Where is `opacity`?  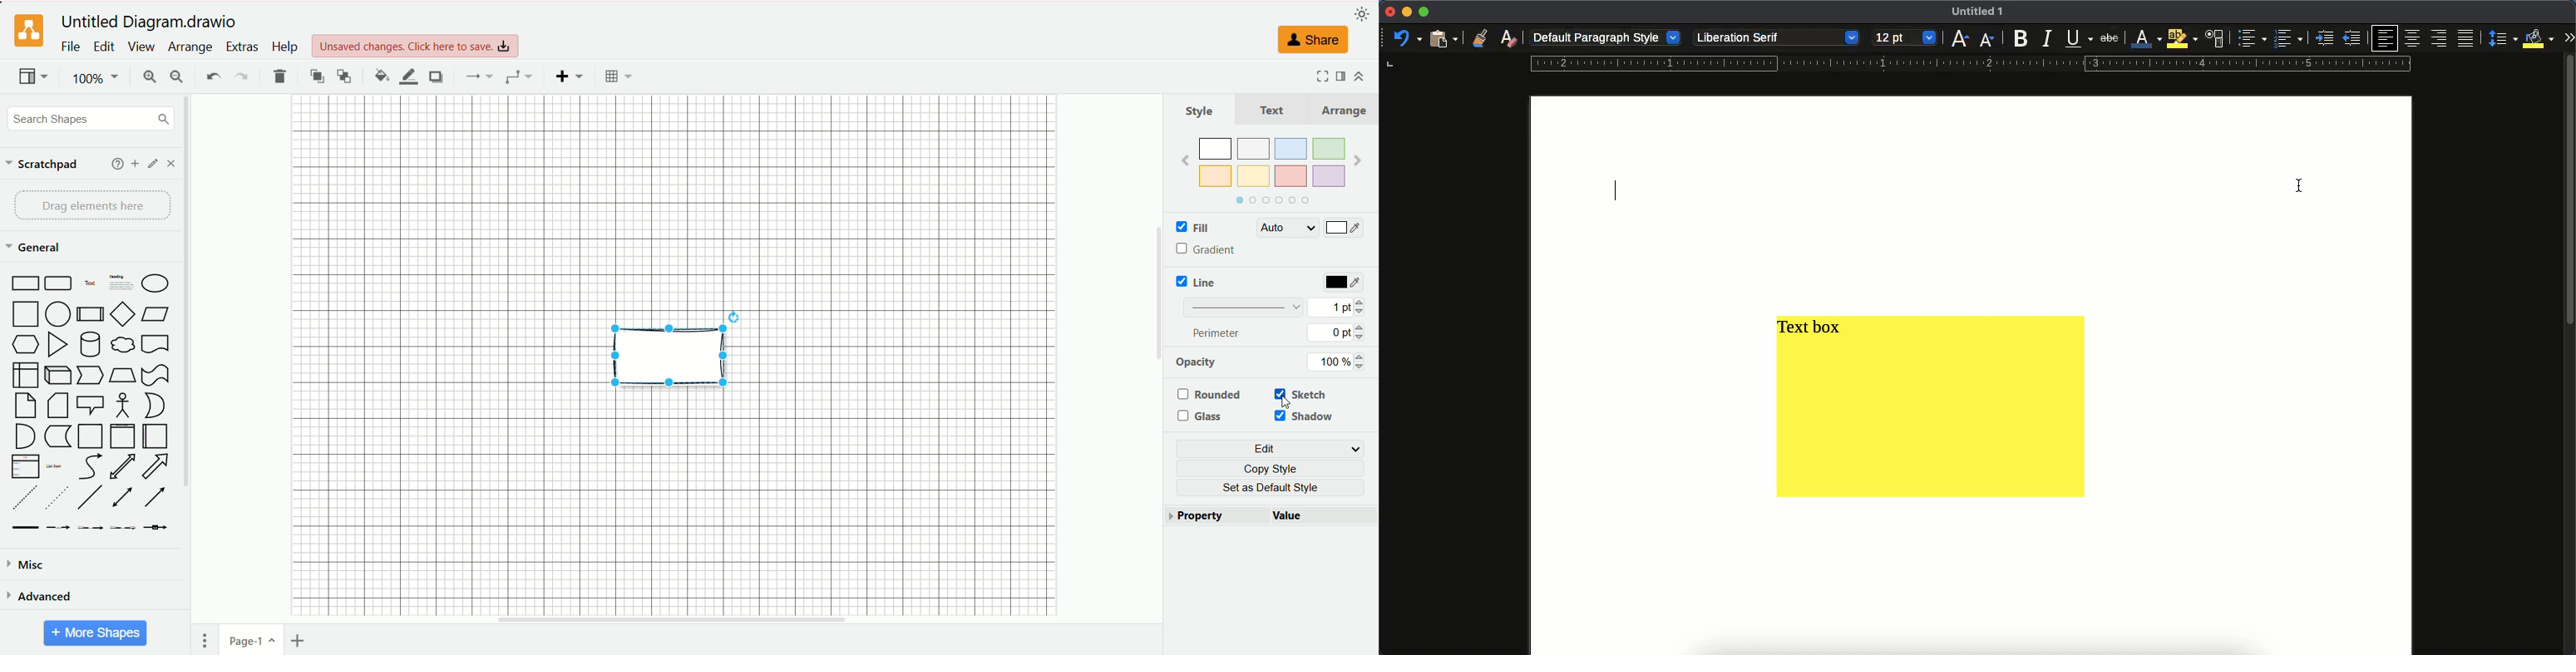
opacity is located at coordinates (1198, 362).